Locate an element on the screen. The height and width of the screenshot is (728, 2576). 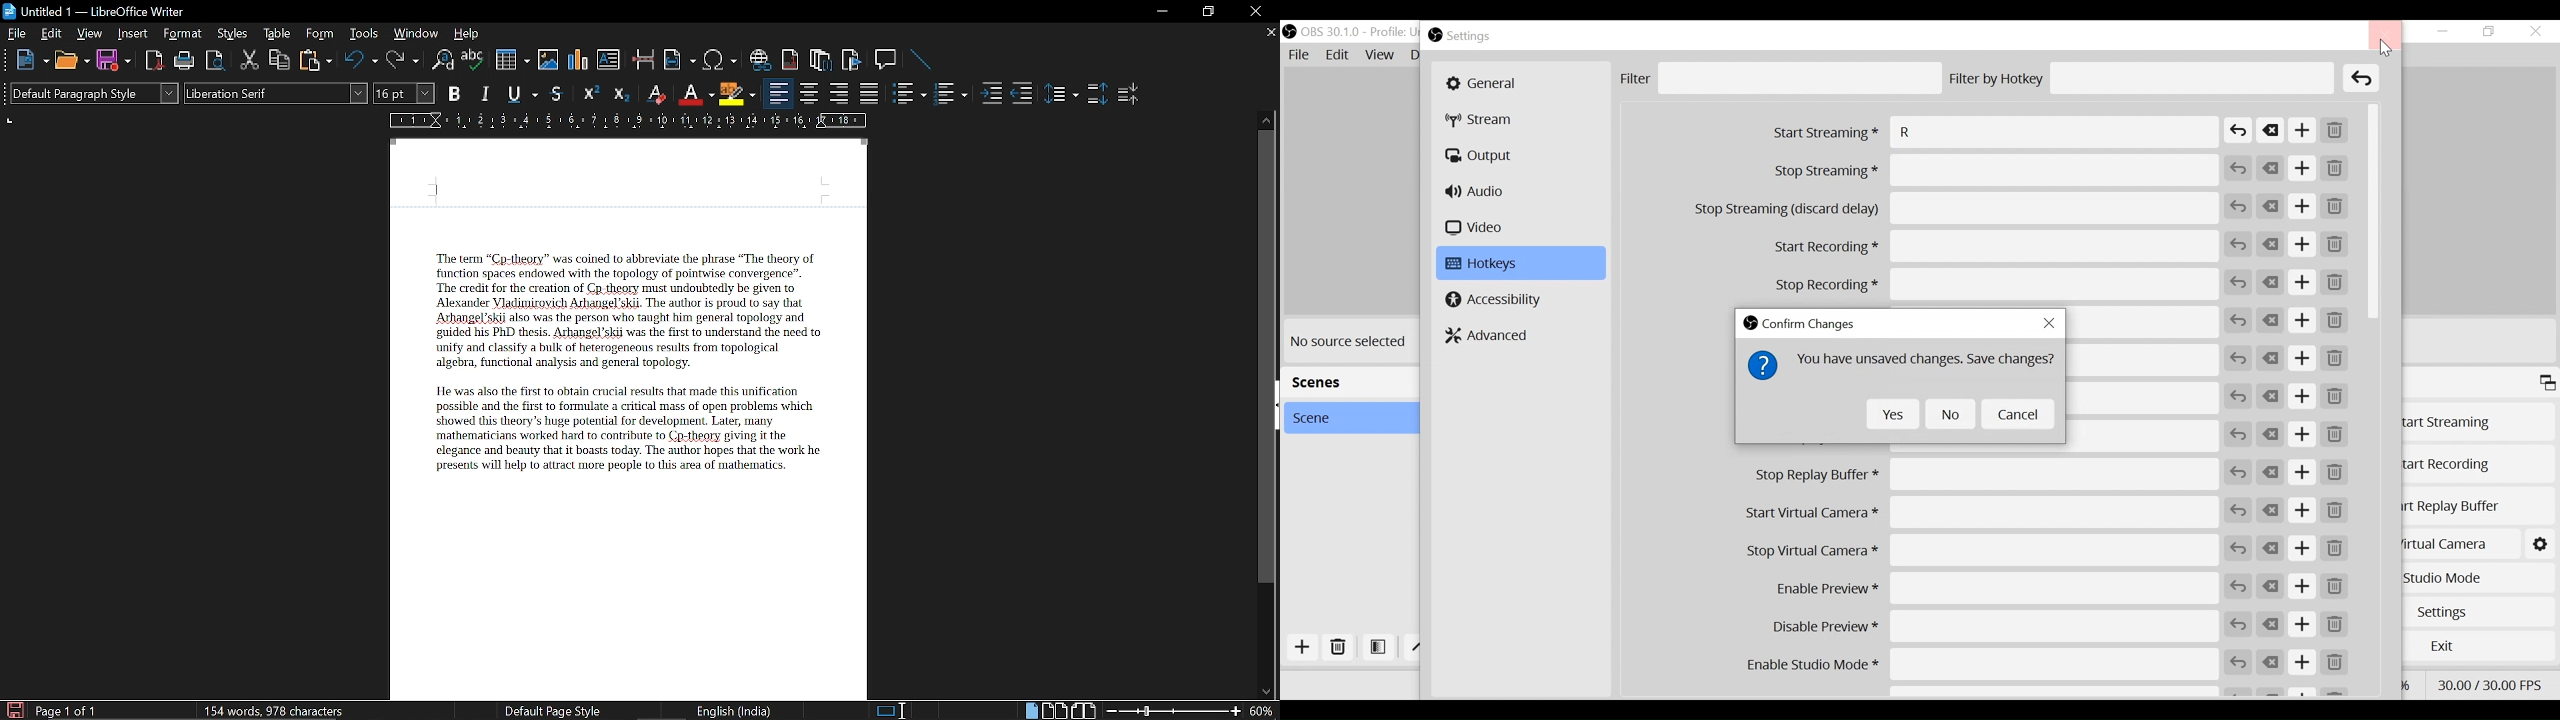
Add is located at coordinates (2303, 398).